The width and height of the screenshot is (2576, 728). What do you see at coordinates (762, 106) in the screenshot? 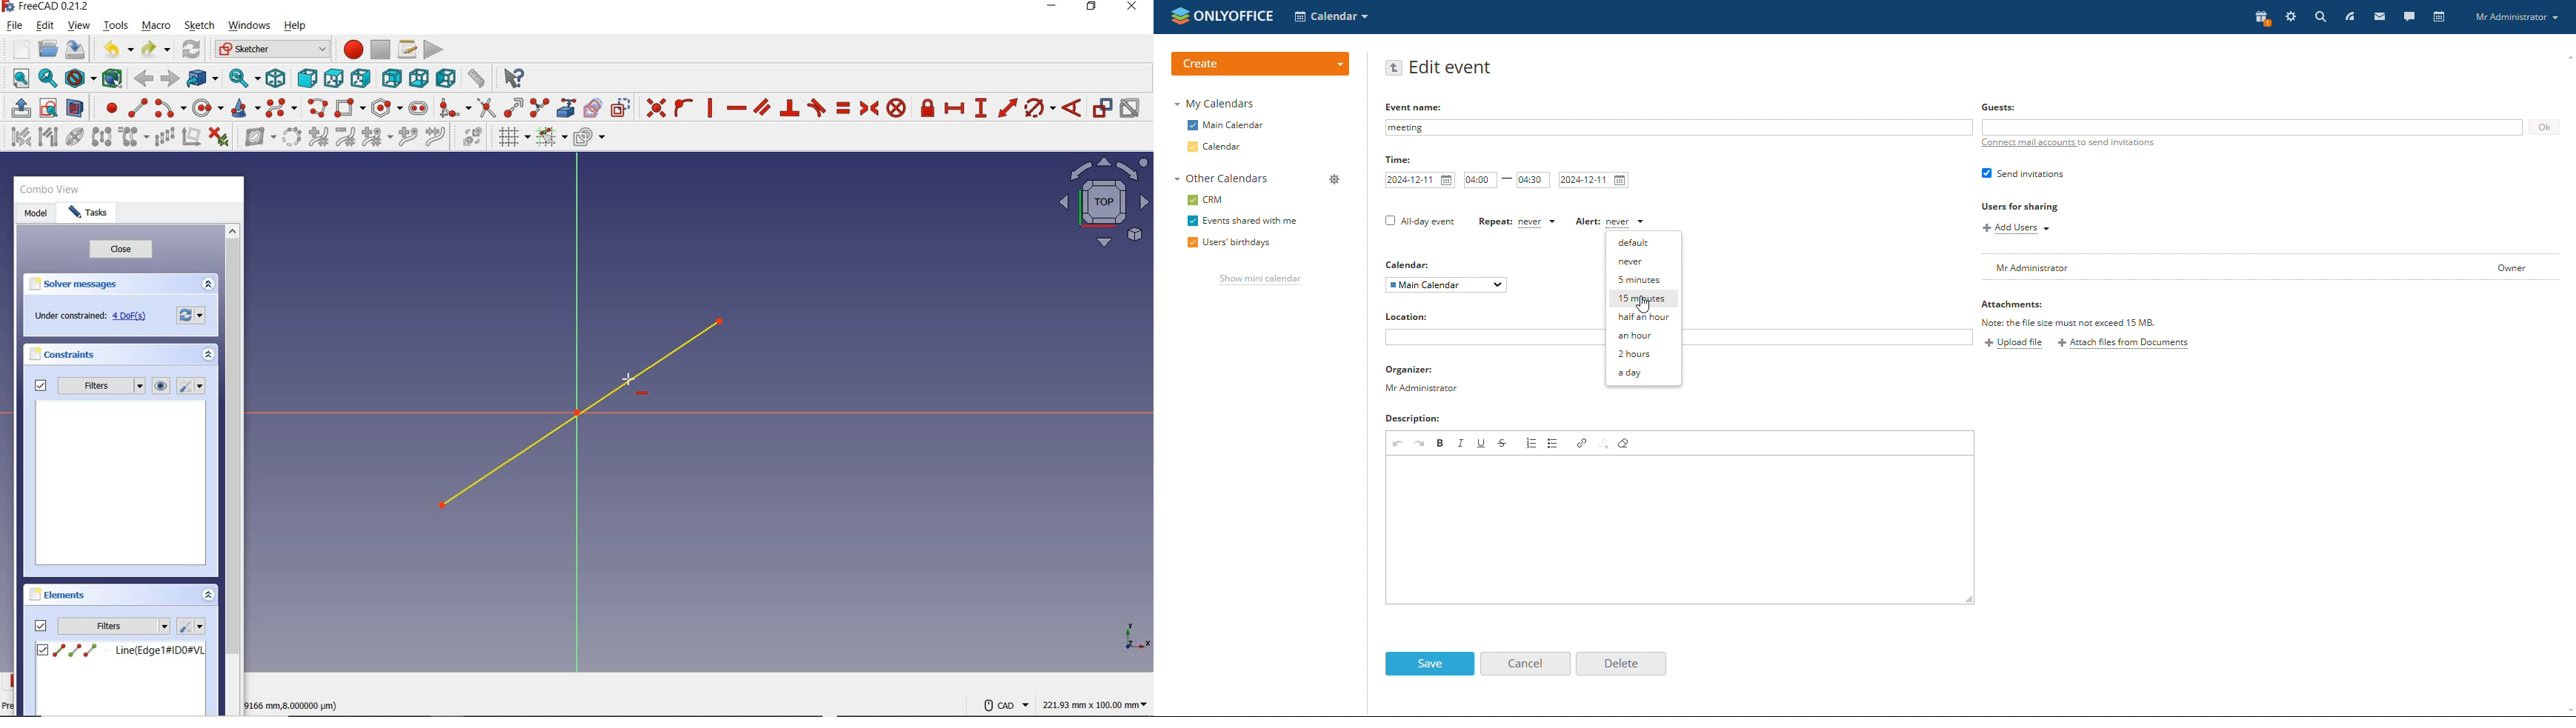
I see `CONSTRAIN PARALLEL` at bounding box center [762, 106].